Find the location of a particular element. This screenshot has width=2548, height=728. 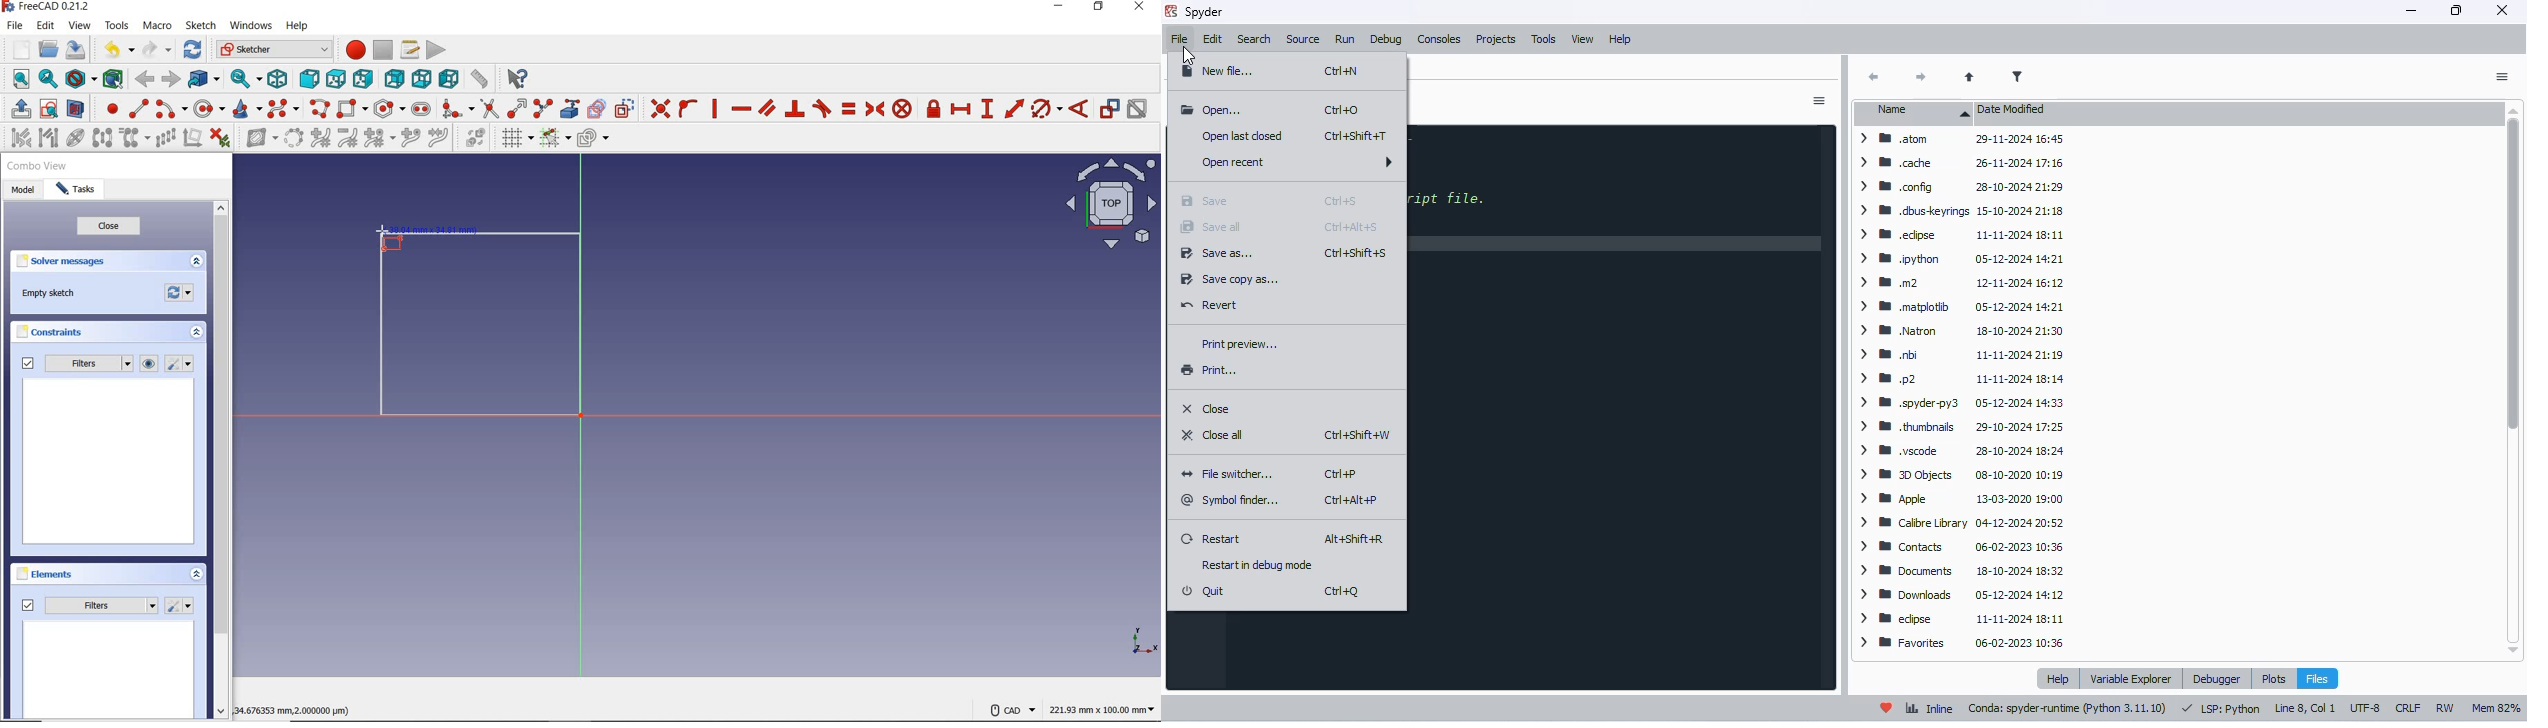

help is located at coordinates (2059, 678).